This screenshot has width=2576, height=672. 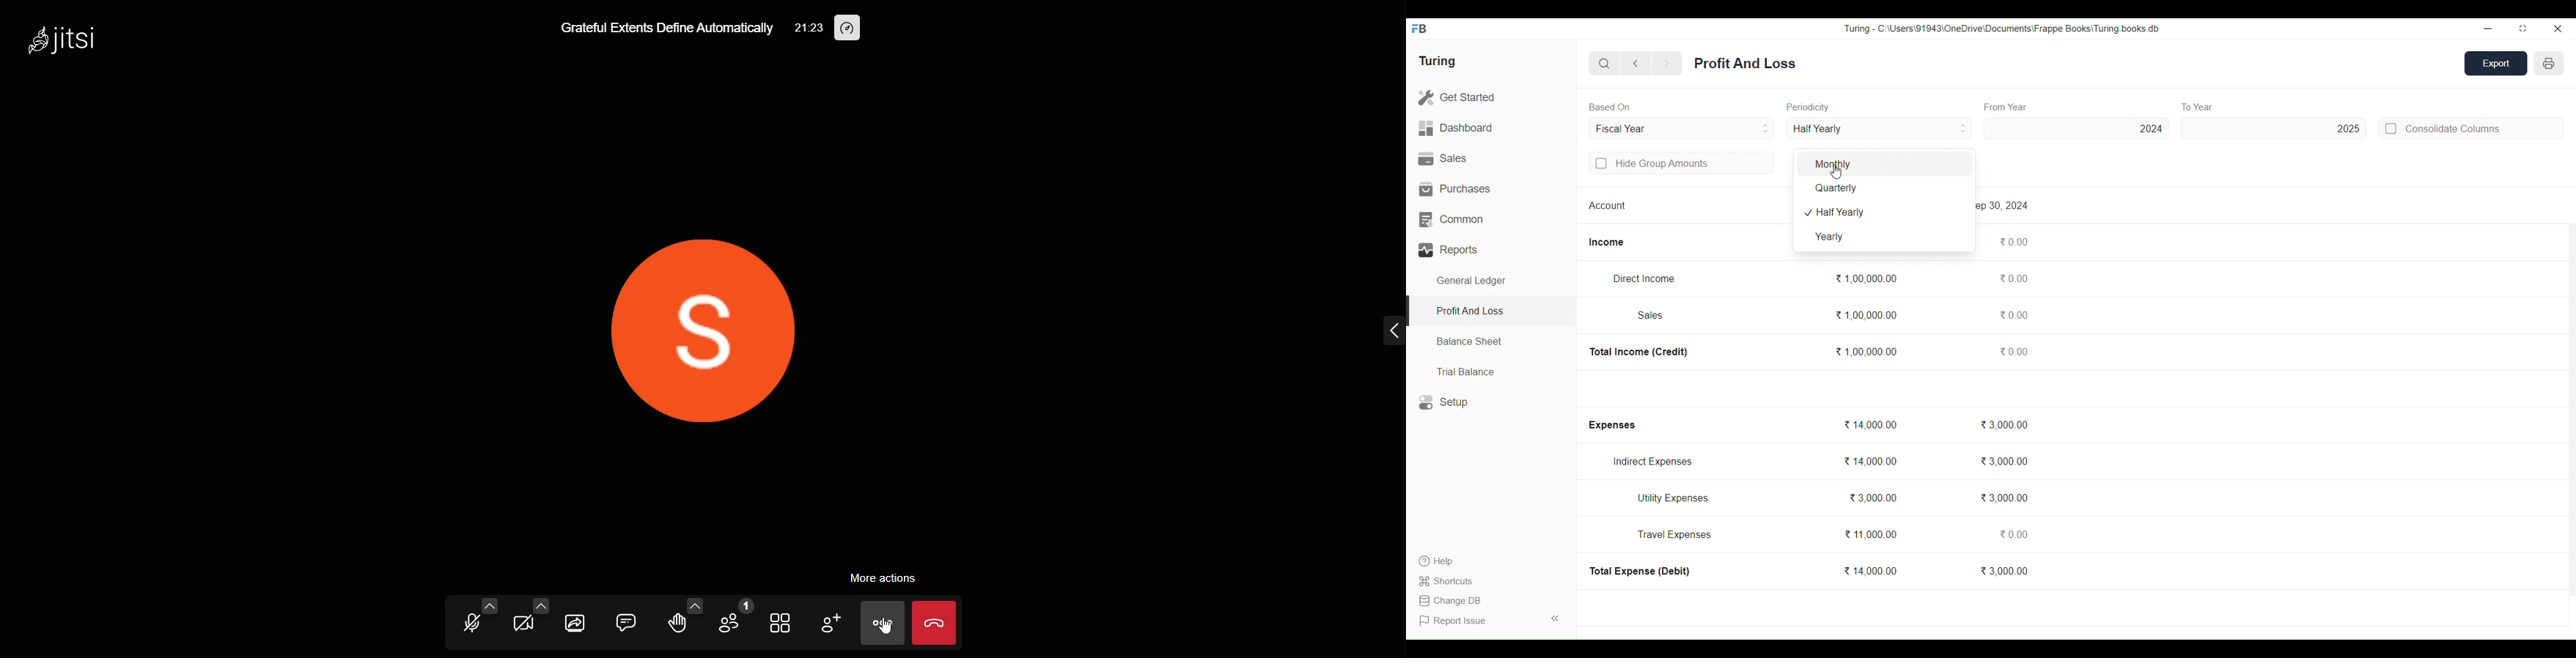 What do you see at coordinates (2004, 425) in the screenshot?
I see `3,000.00` at bounding box center [2004, 425].